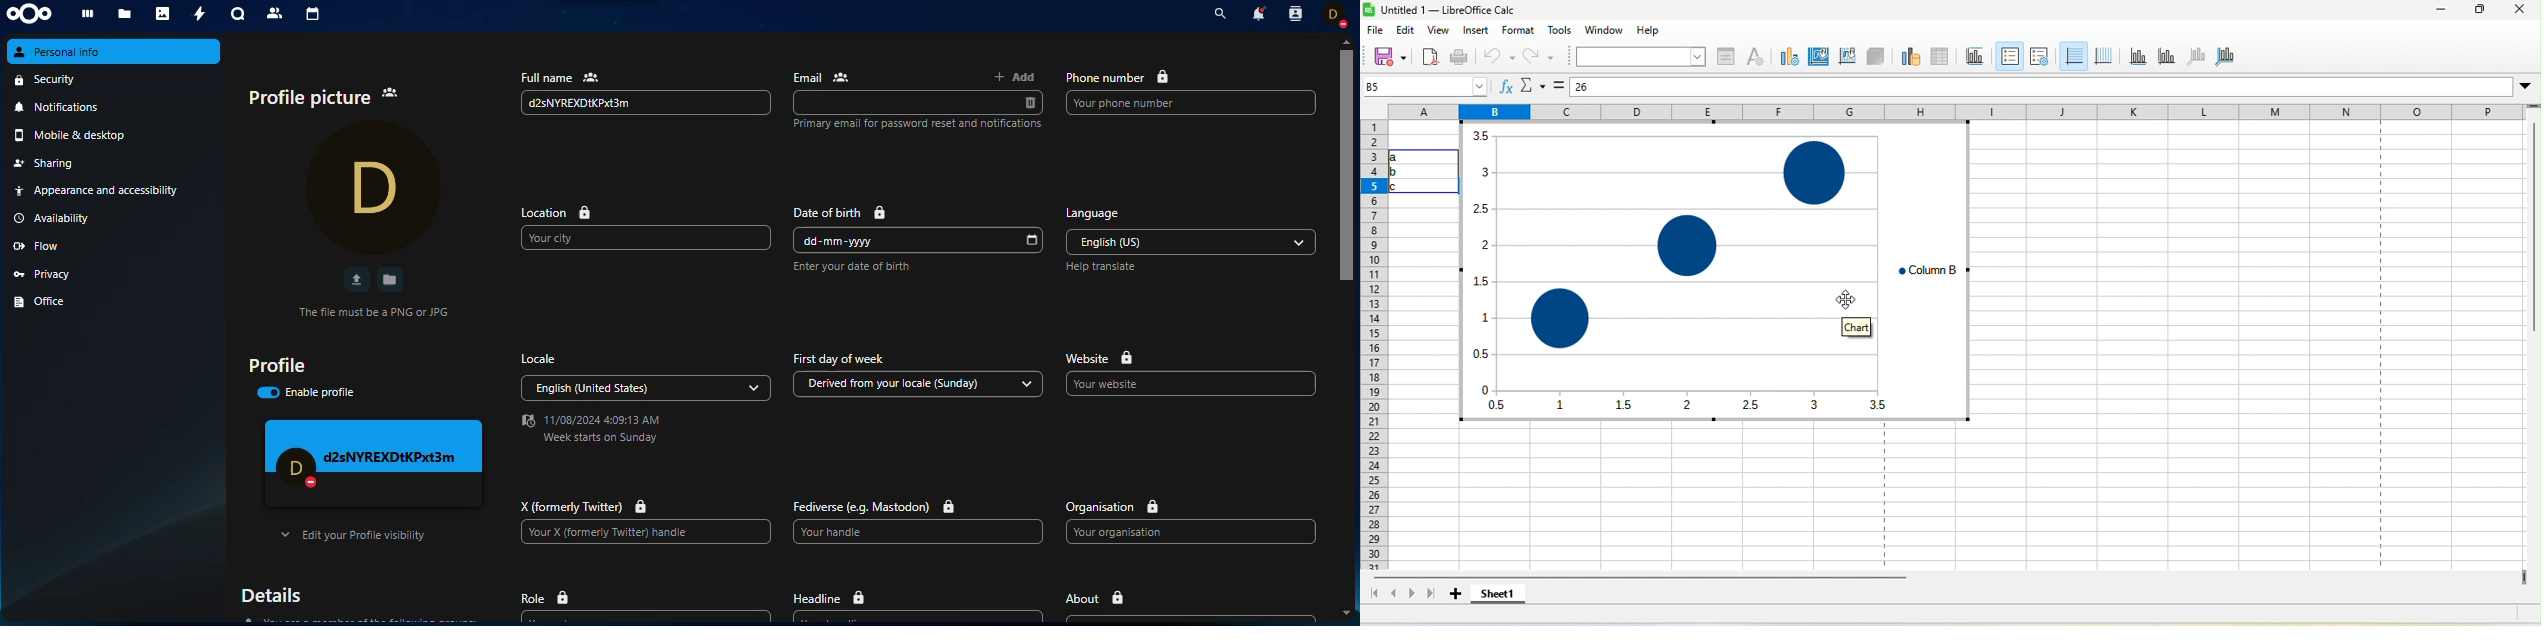  I want to click on calendar, so click(314, 17).